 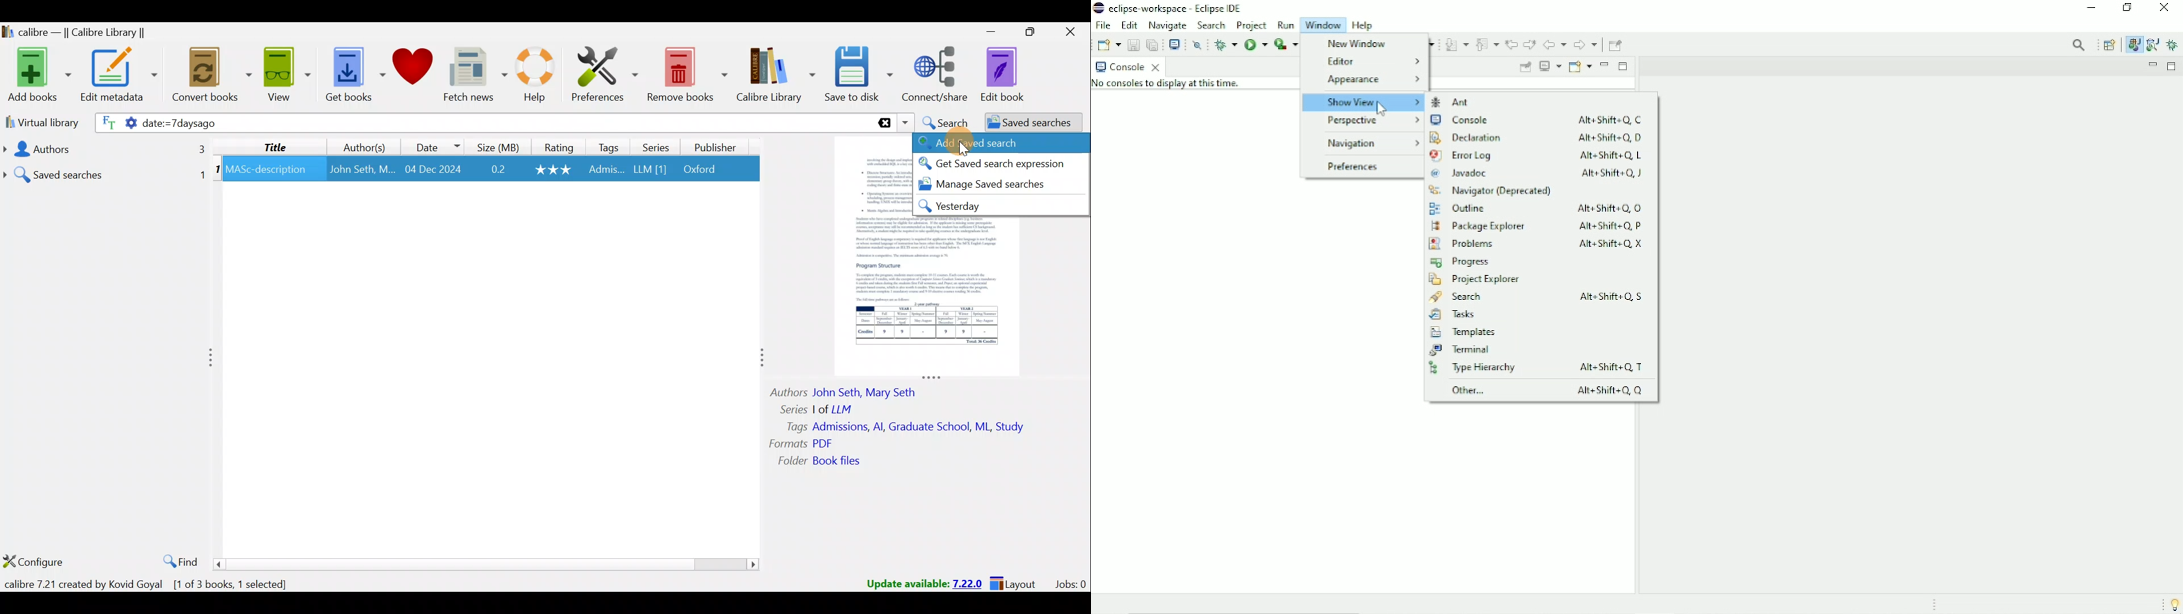 I want to click on Admis..., so click(x=607, y=171).